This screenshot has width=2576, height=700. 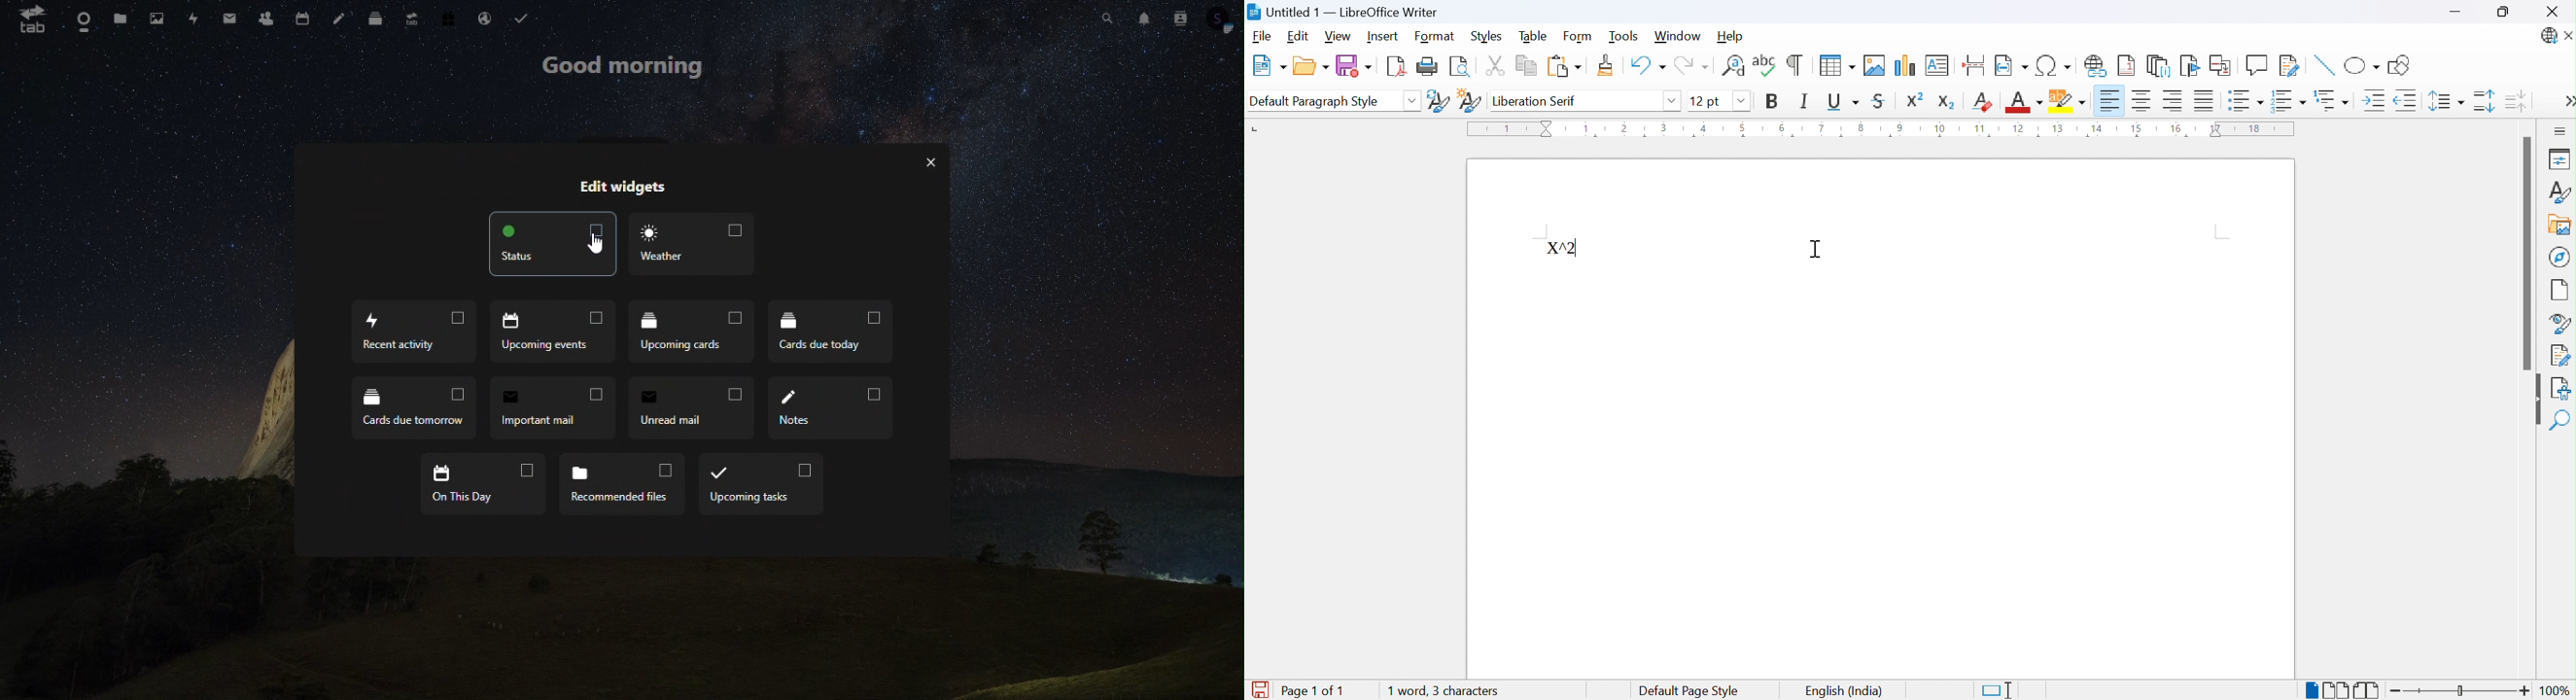 I want to click on Clear direct formatting, so click(x=1981, y=101).